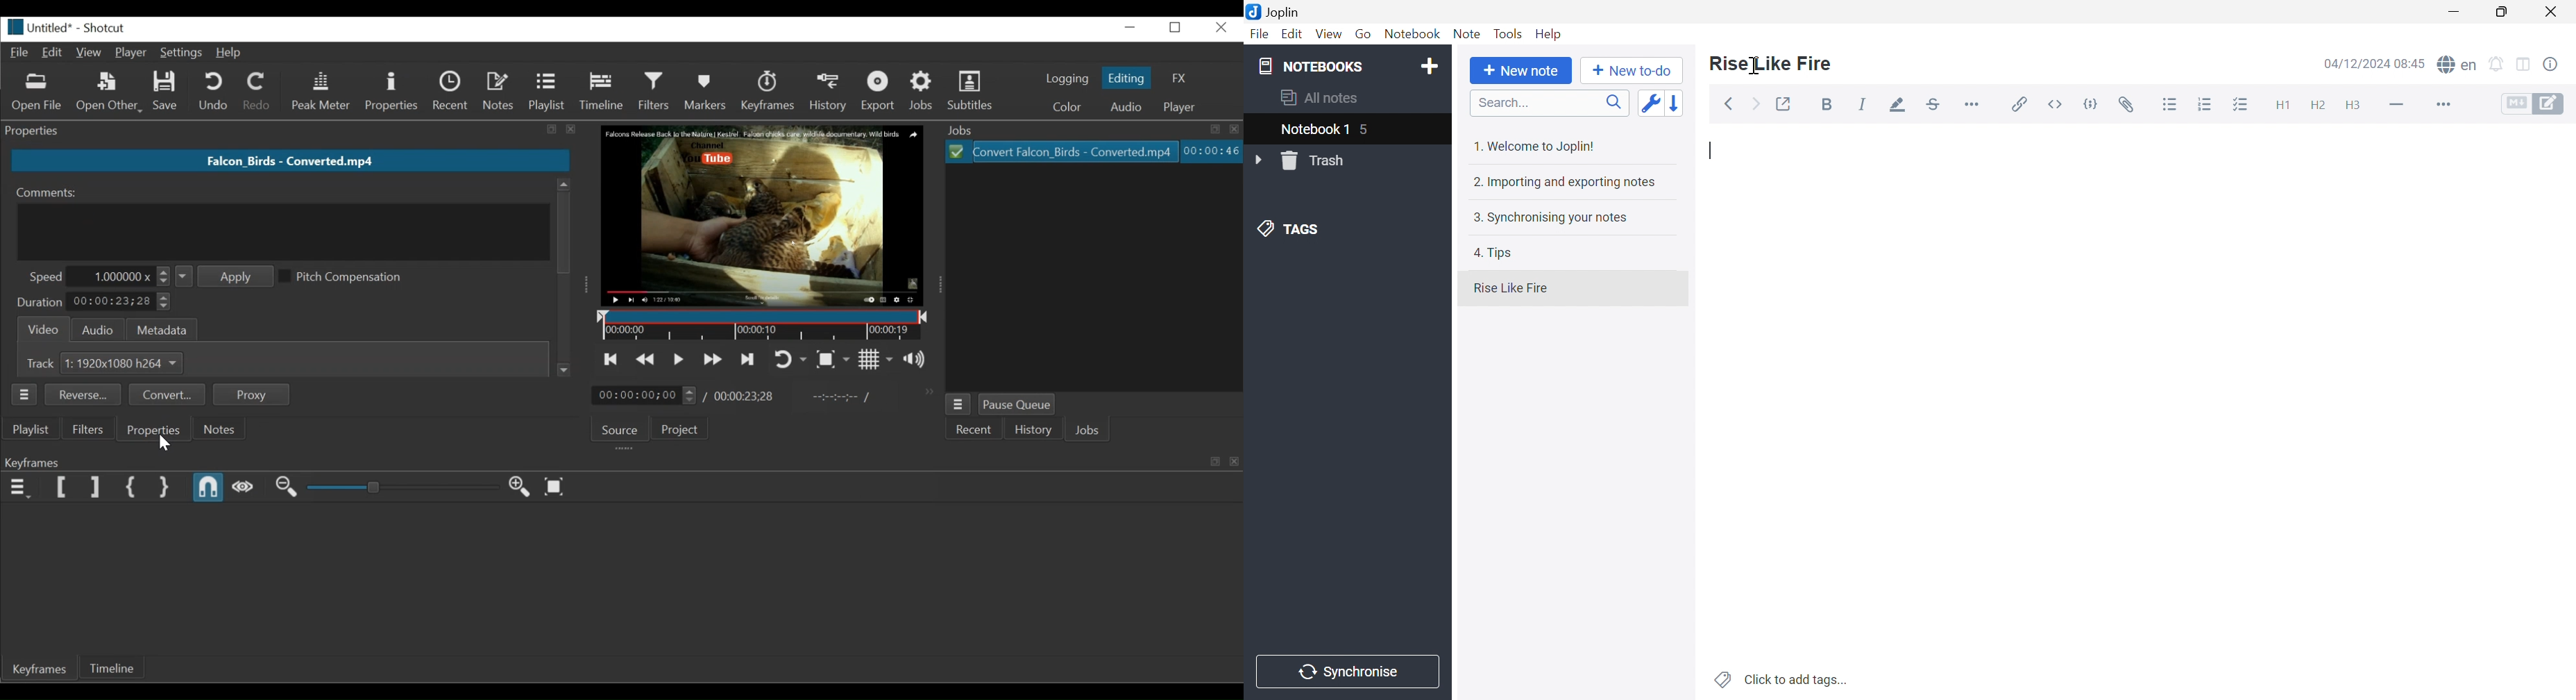  What do you see at coordinates (2505, 12) in the screenshot?
I see `Restore Down` at bounding box center [2505, 12].